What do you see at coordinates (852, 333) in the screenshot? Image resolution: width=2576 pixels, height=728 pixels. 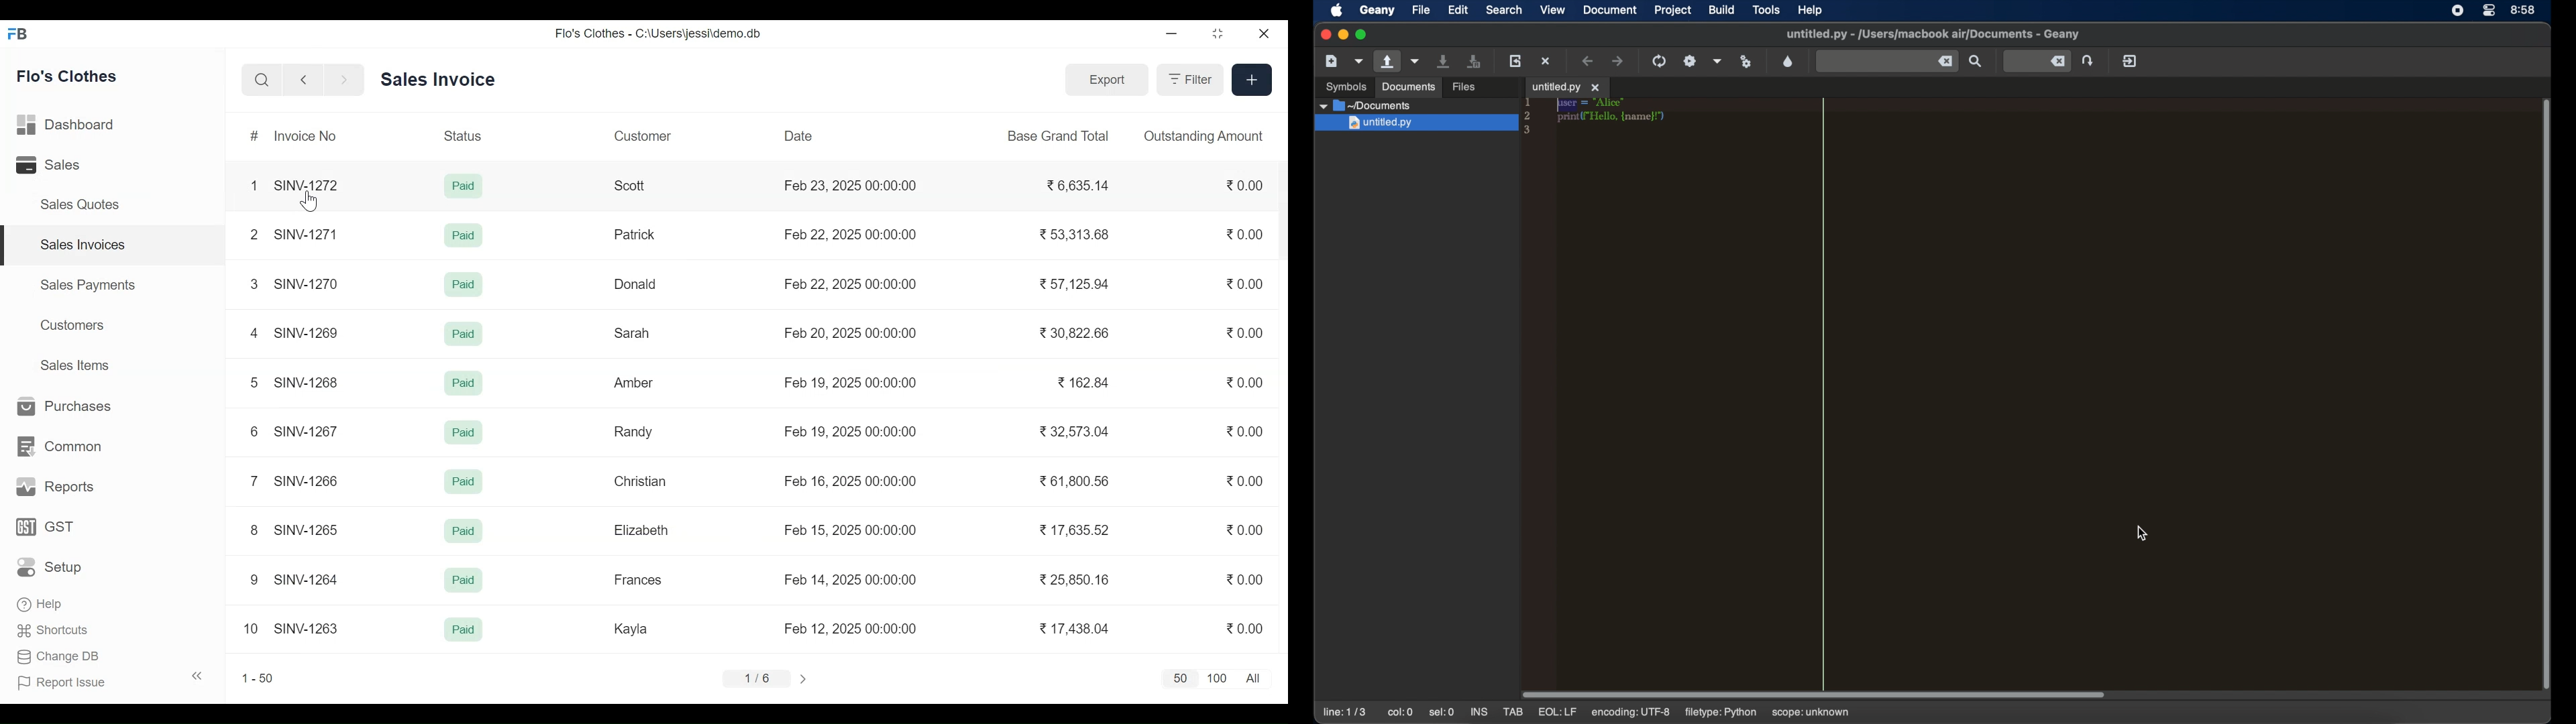 I see `Feb 20, 2025 00:00:00` at bounding box center [852, 333].